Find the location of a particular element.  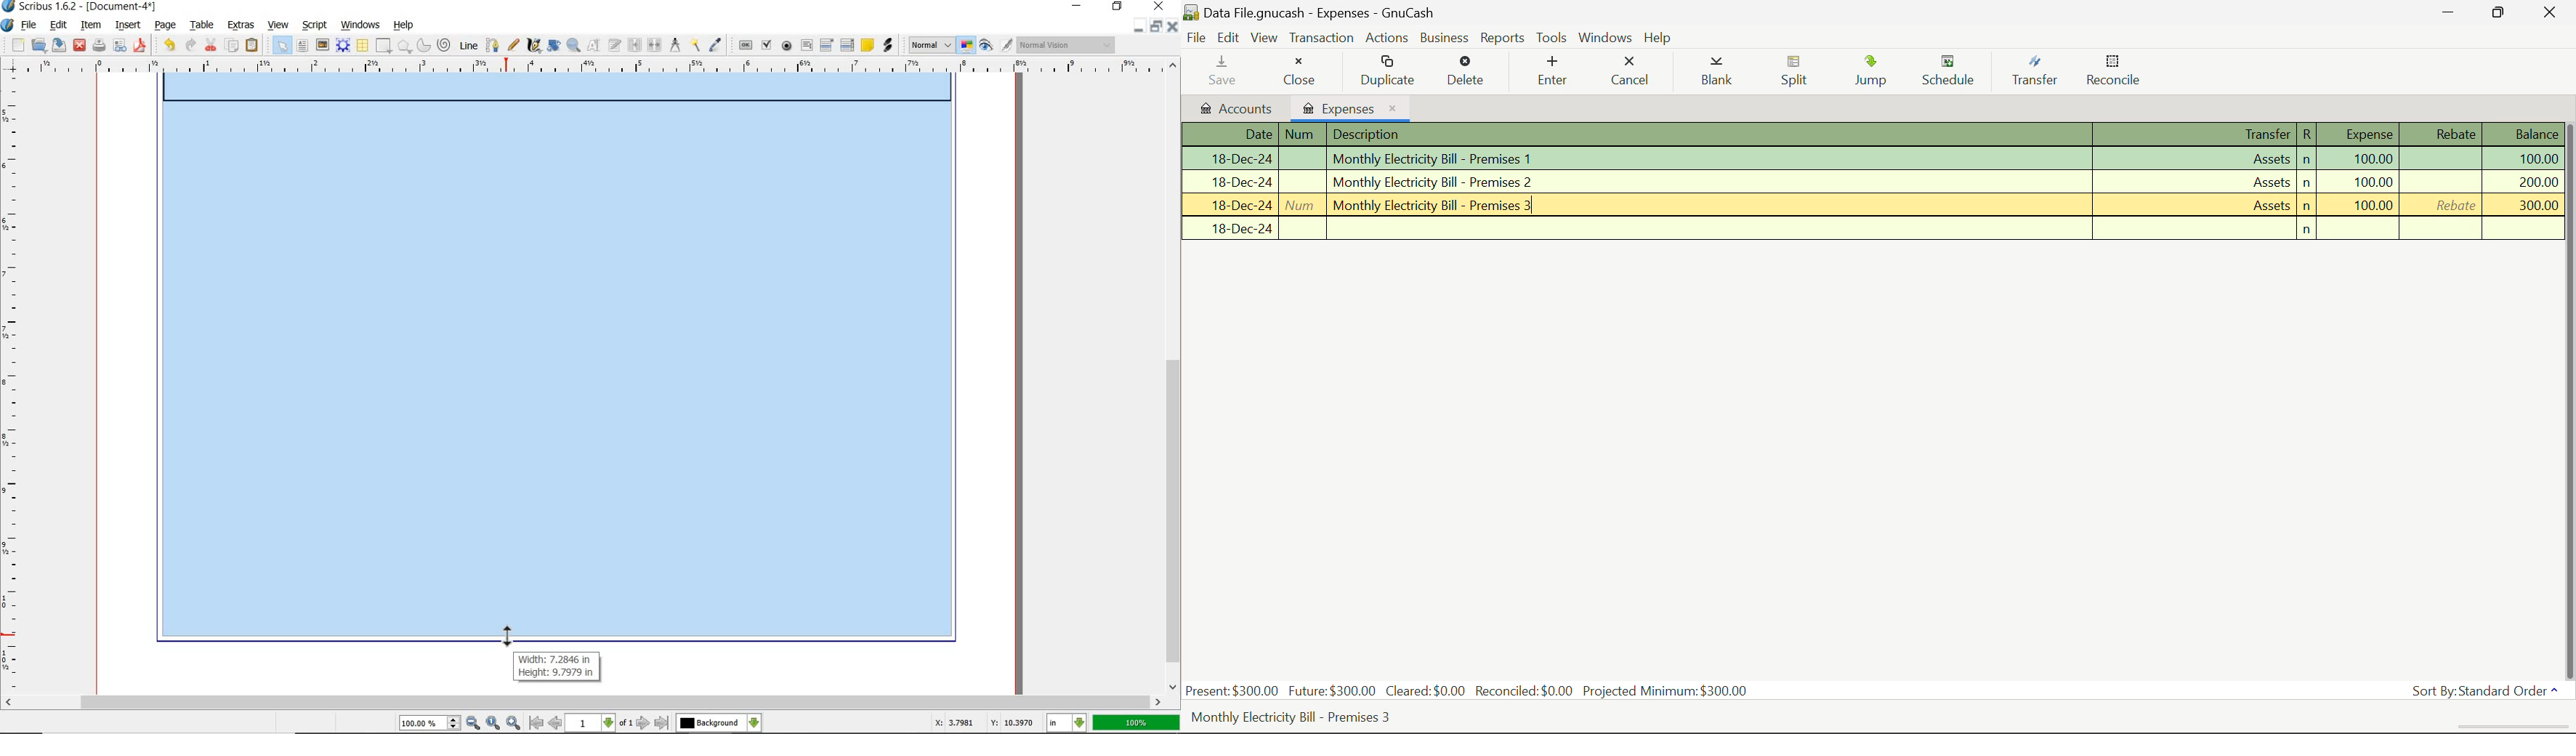

Expenses is located at coordinates (1350, 106).